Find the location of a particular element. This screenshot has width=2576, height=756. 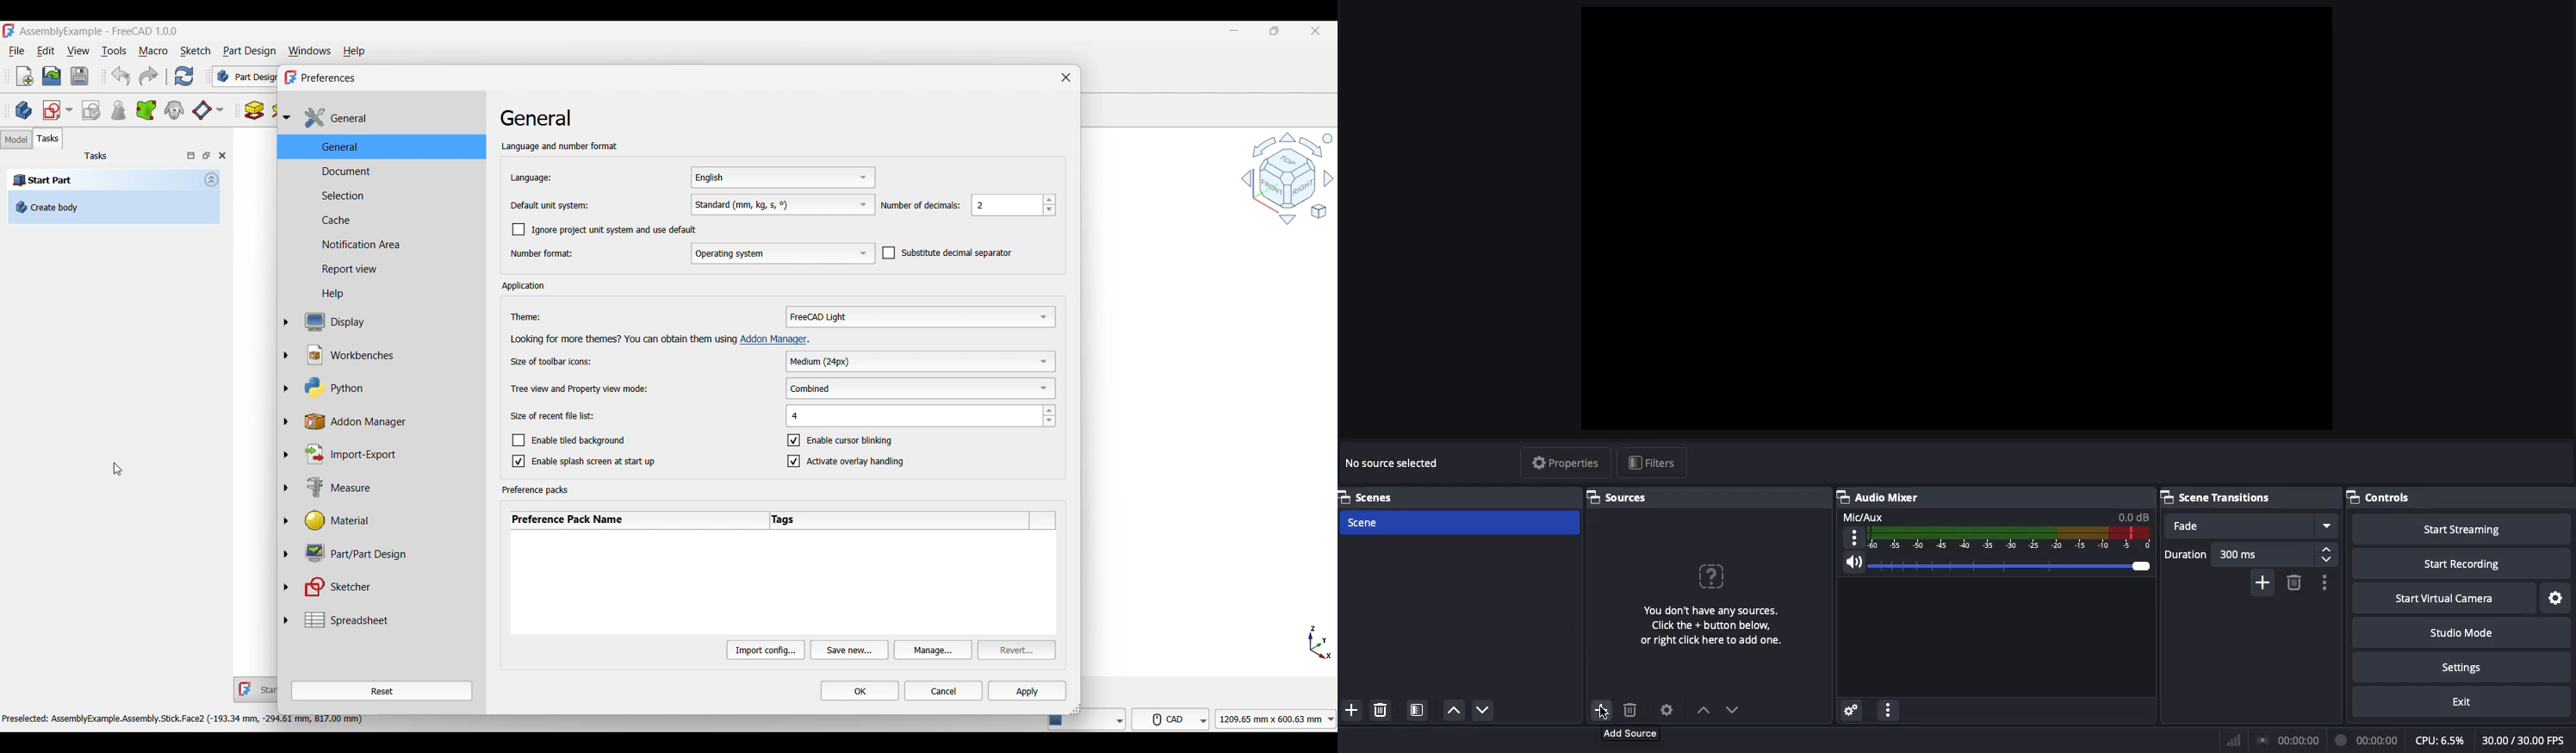

FreeCAD Light is located at coordinates (921, 317).